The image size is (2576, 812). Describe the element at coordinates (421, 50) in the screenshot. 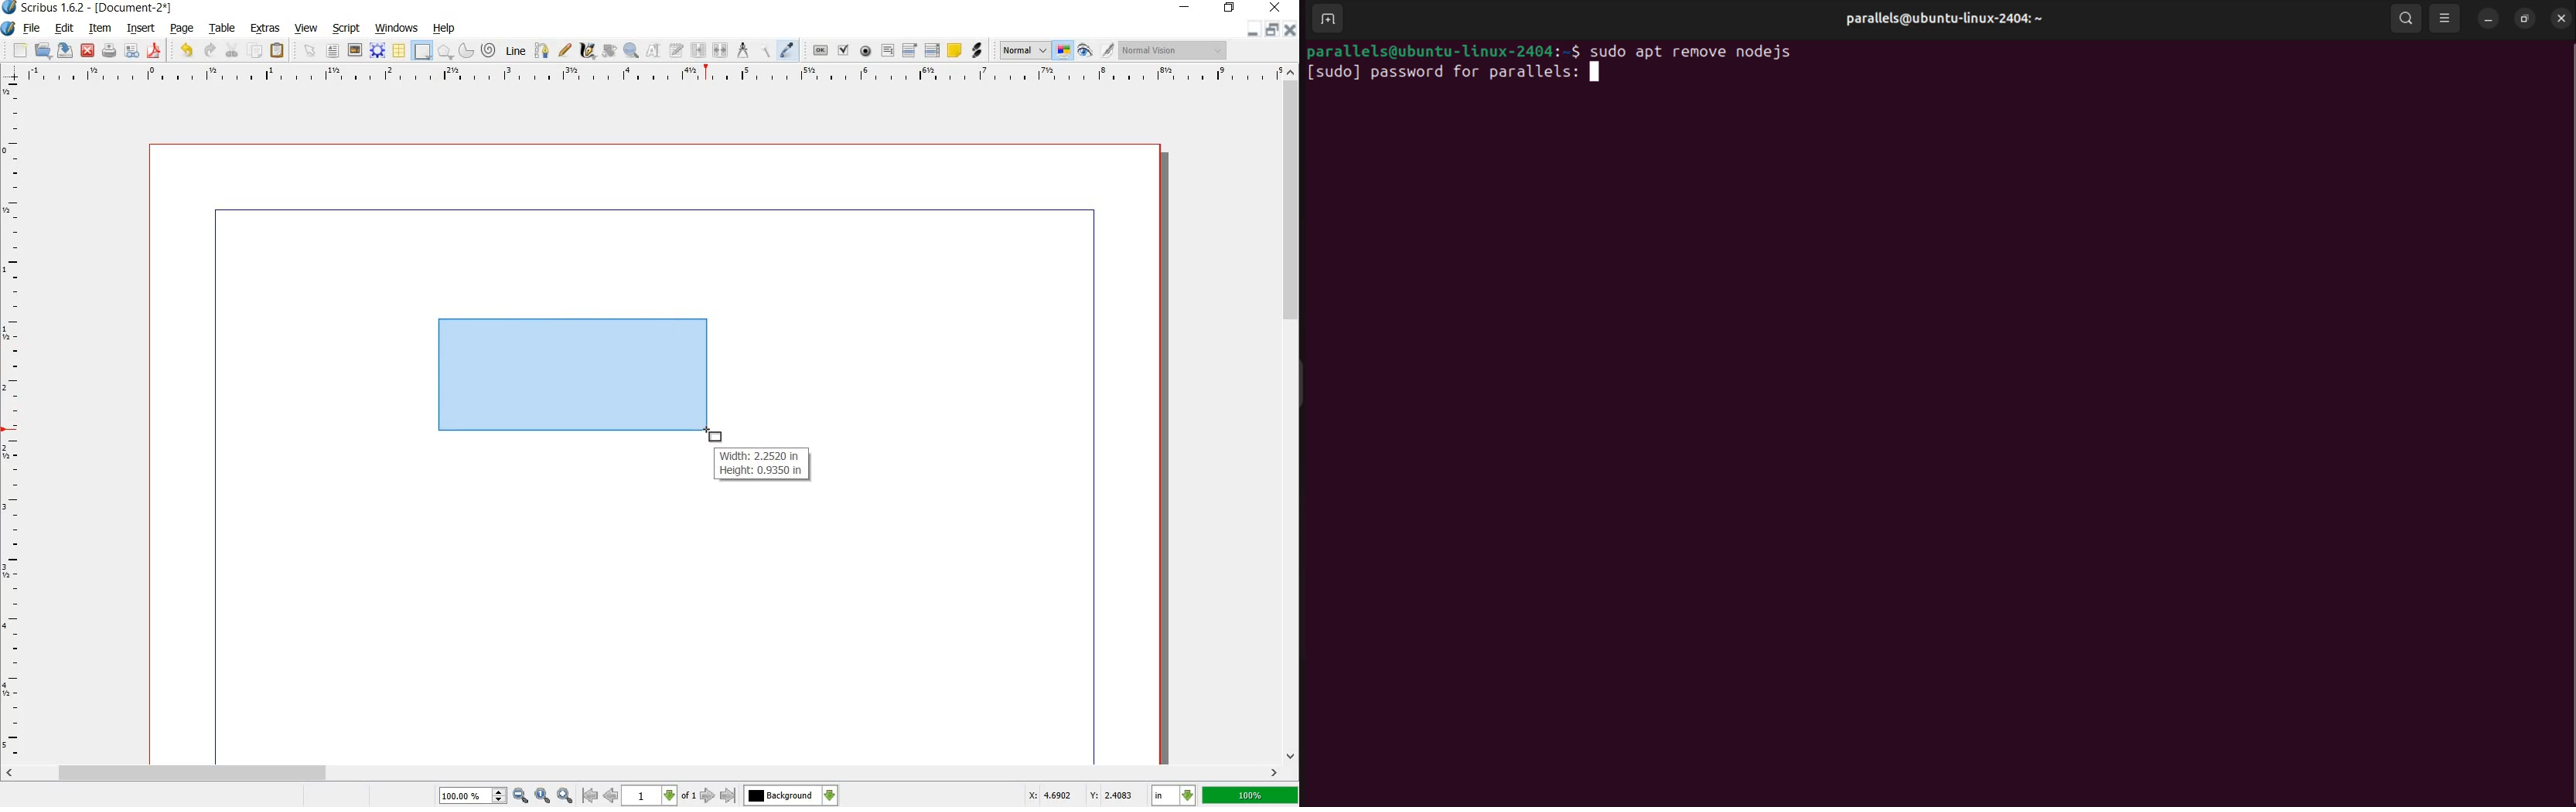

I see `SHAPE` at that location.